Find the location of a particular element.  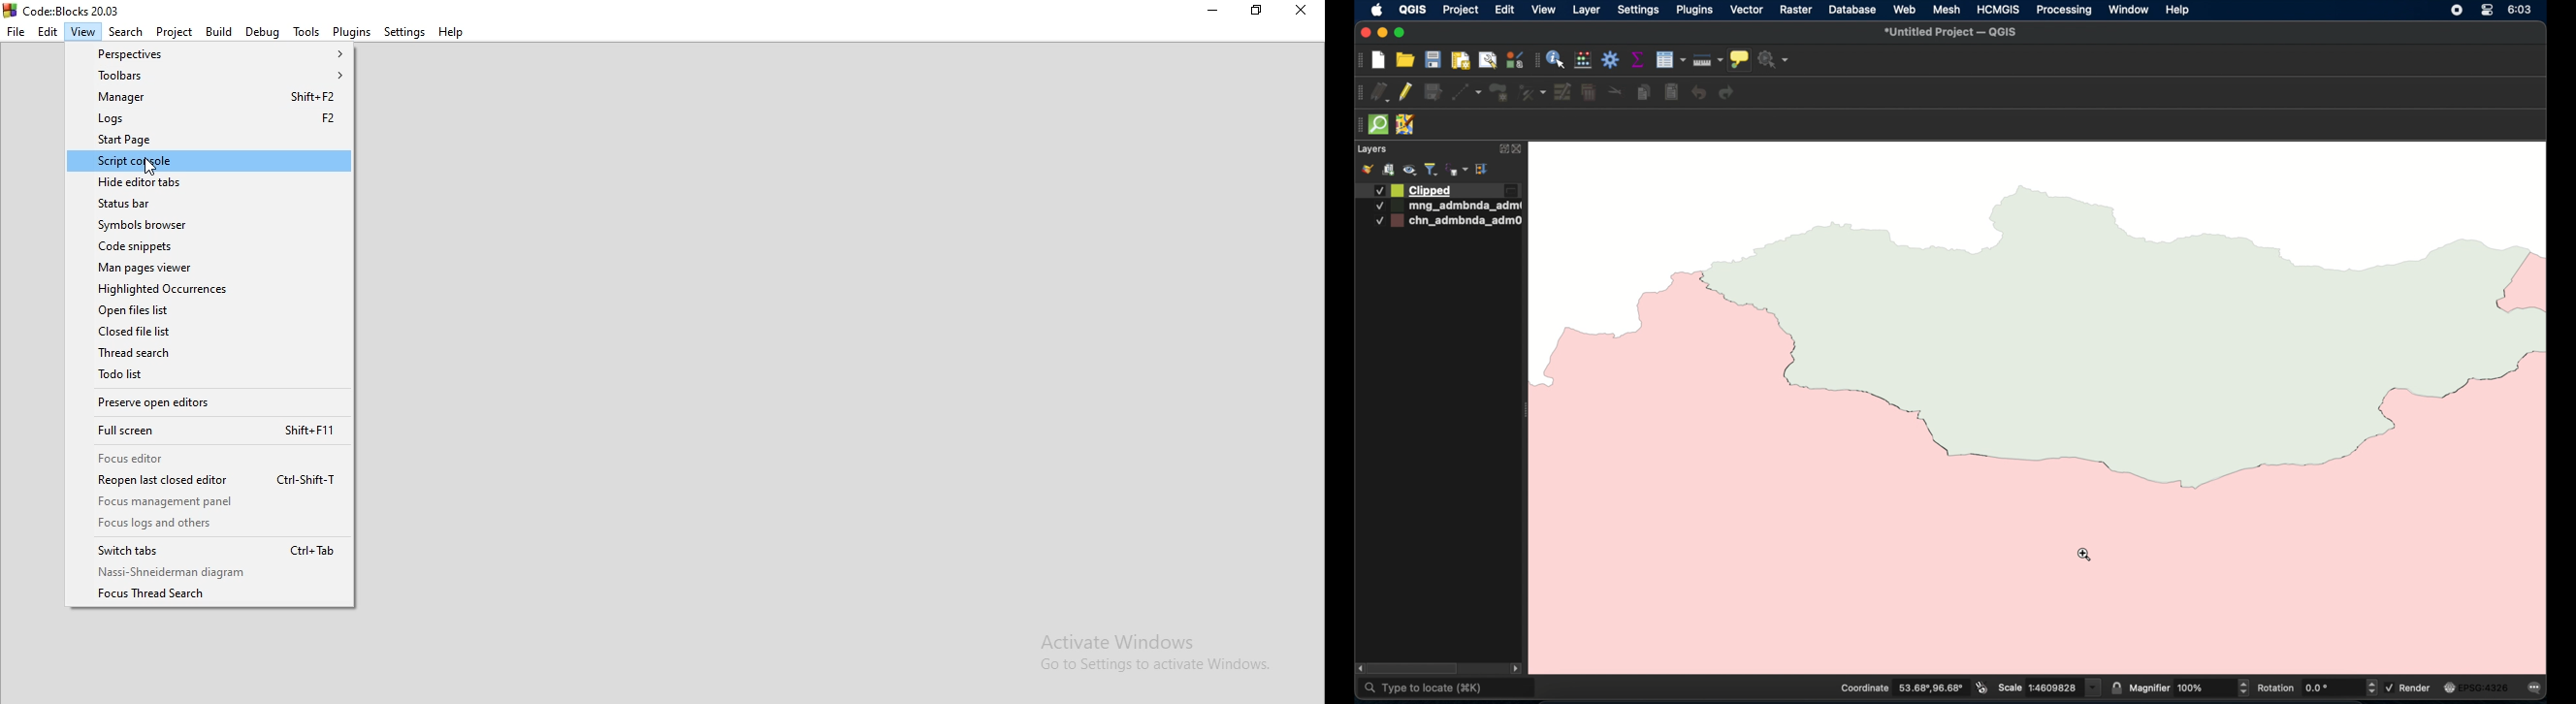

Symbols browser is located at coordinates (209, 225).